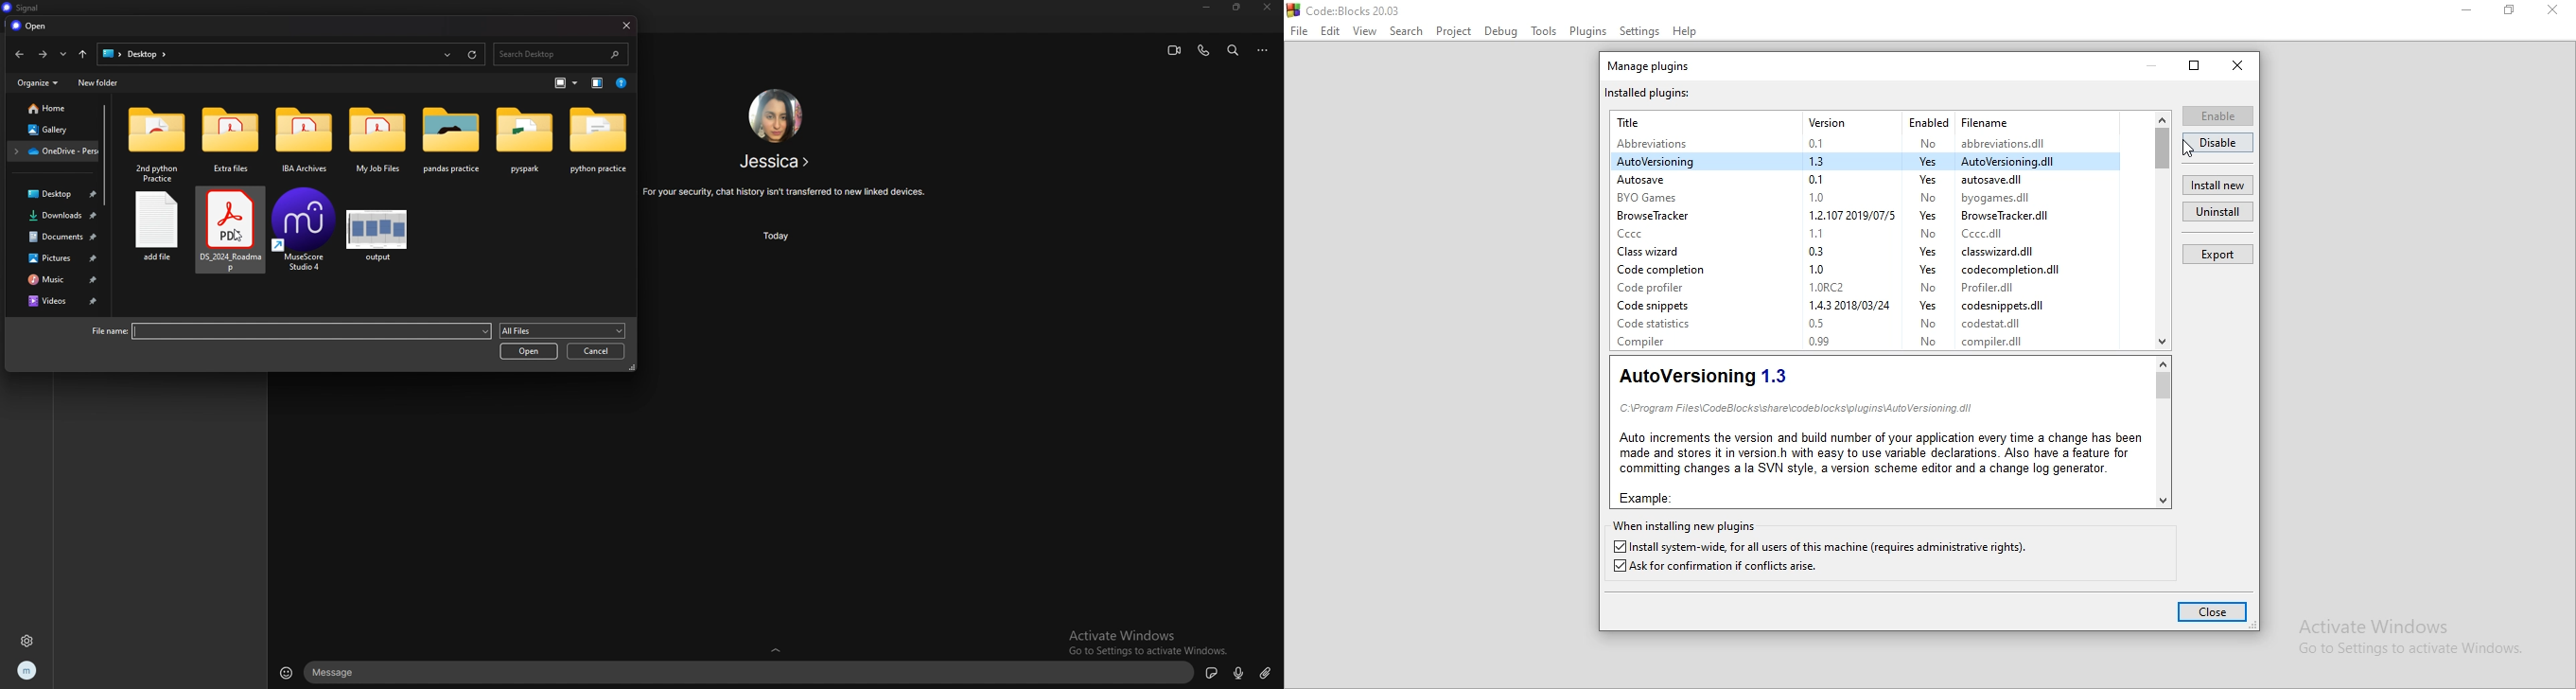 The height and width of the screenshot is (700, 2576). What do you see at coordinates (1822, 231) in the screenshot?
I see `1.1` at bounding box center [1822, 231].